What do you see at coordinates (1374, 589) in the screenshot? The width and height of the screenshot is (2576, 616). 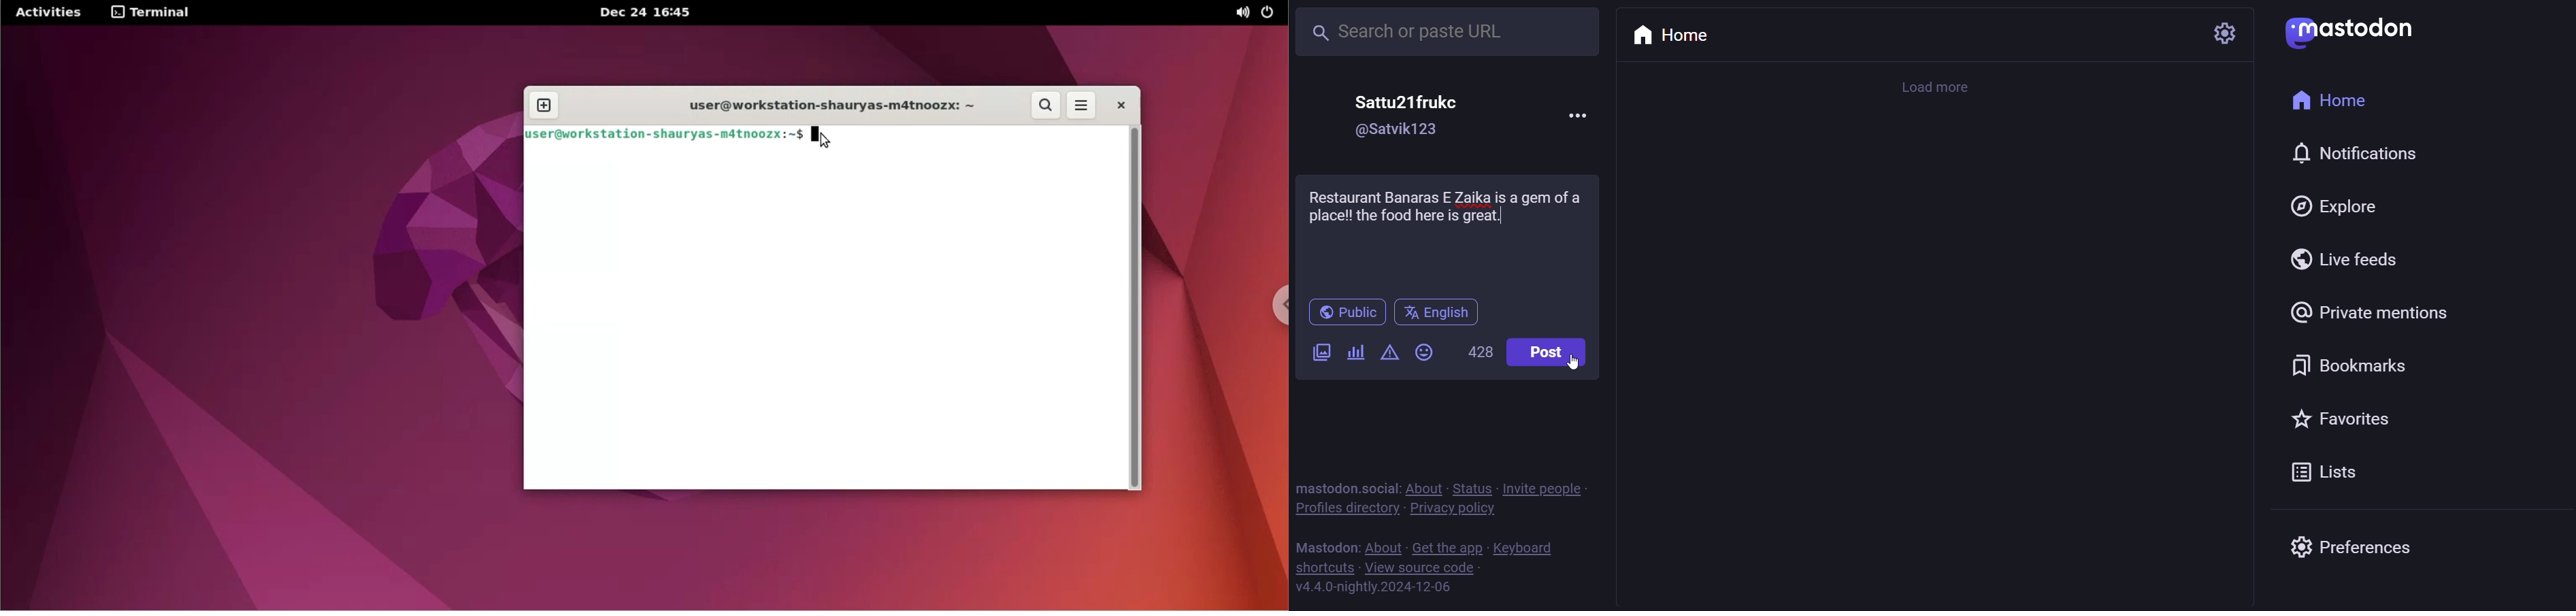 I see `version` at bounding box center [1374, 589].